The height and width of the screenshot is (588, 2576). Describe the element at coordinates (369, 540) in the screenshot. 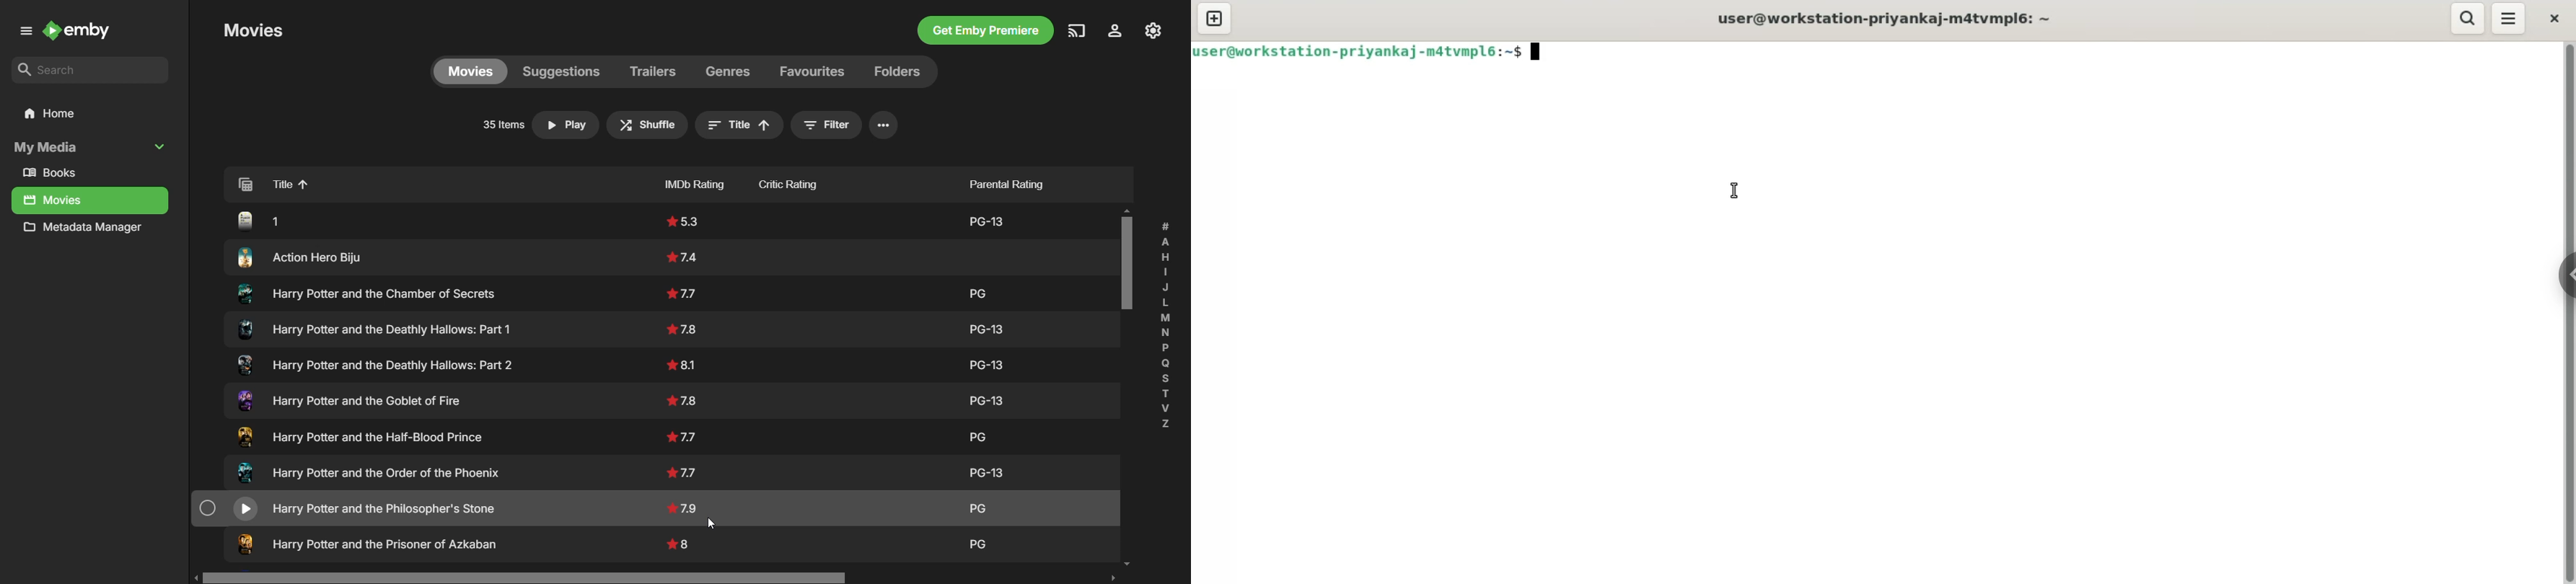

I see `` at that location.